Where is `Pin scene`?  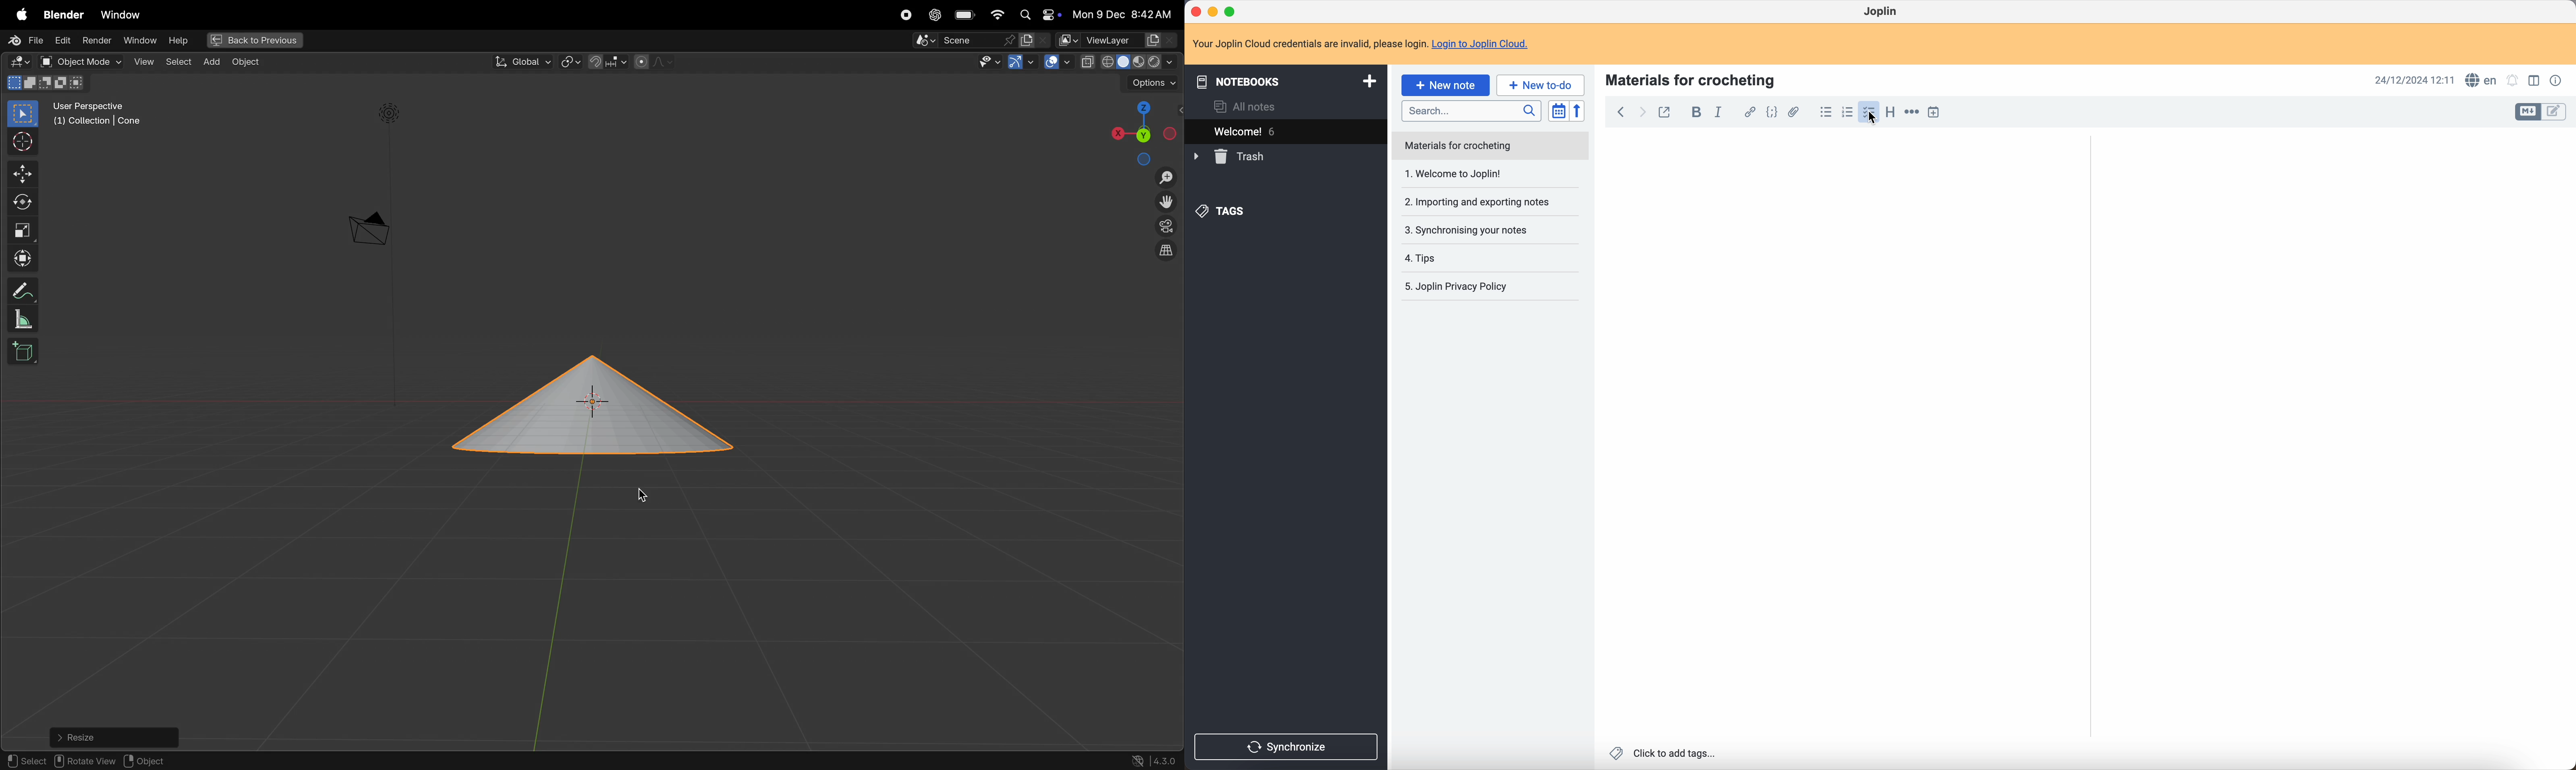
Pin scene is located at coordinates (962, 40).